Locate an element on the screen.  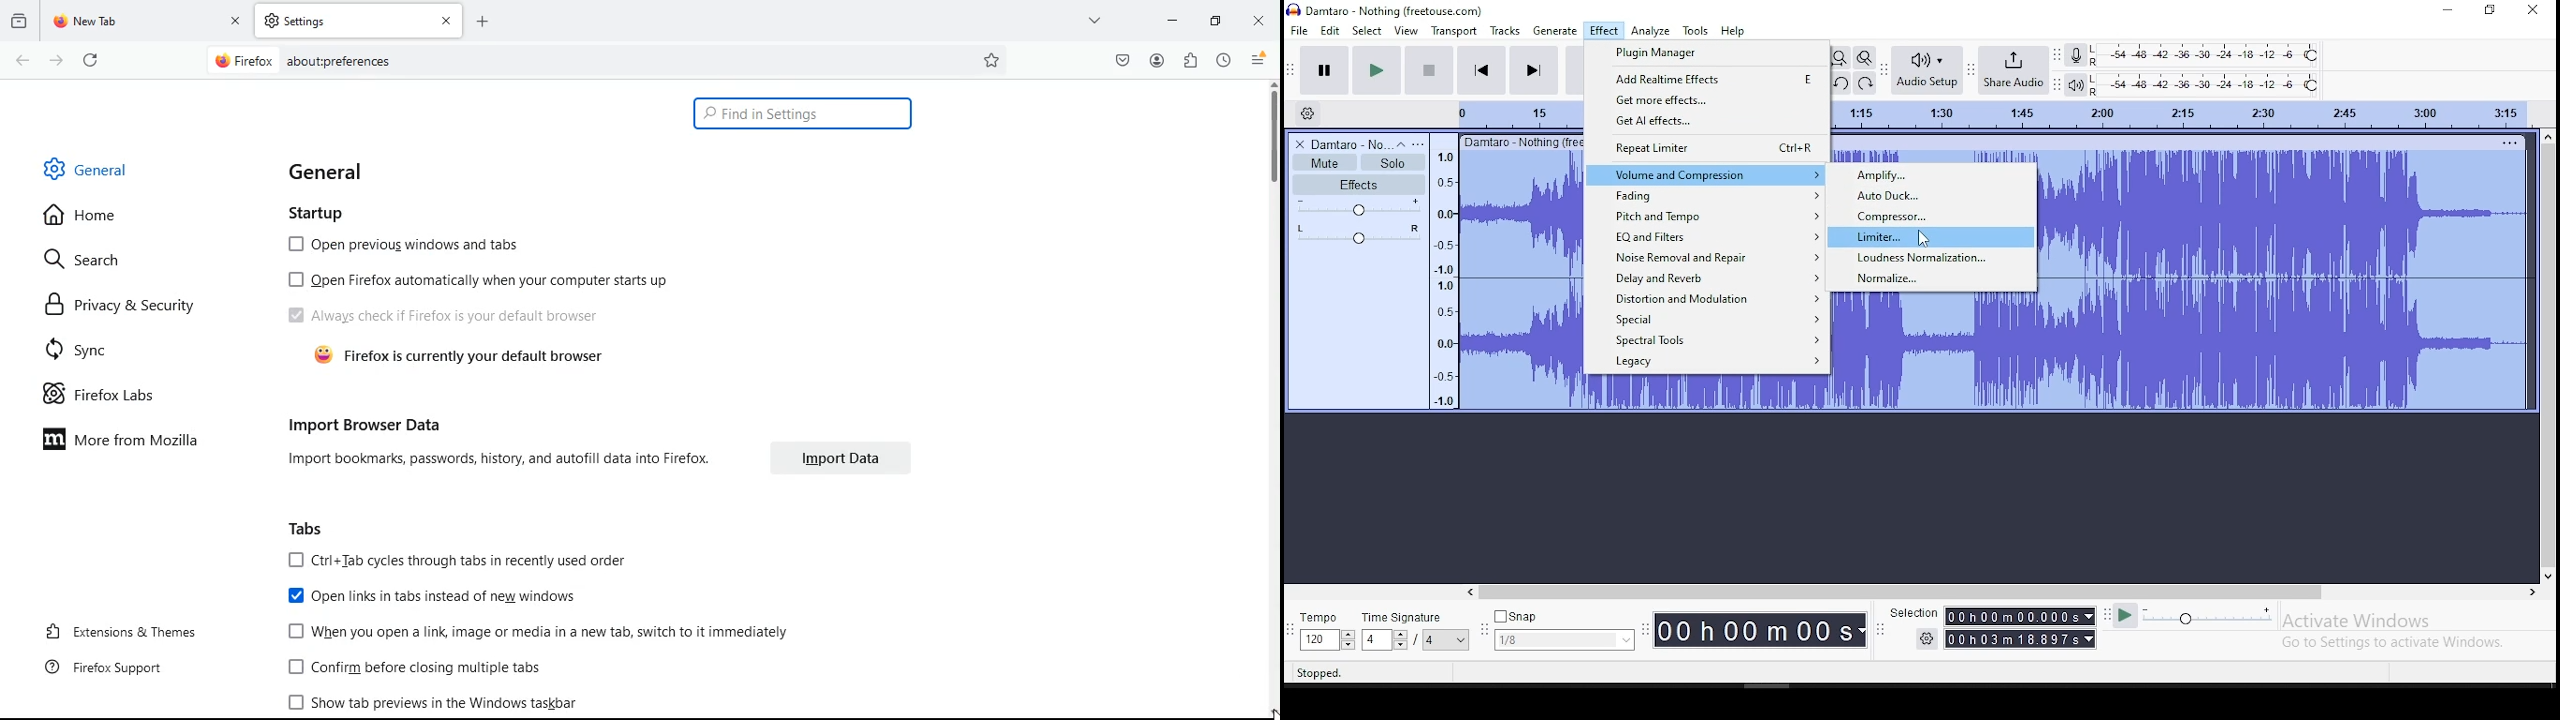
playback level is located at coordinates (2207, 84).